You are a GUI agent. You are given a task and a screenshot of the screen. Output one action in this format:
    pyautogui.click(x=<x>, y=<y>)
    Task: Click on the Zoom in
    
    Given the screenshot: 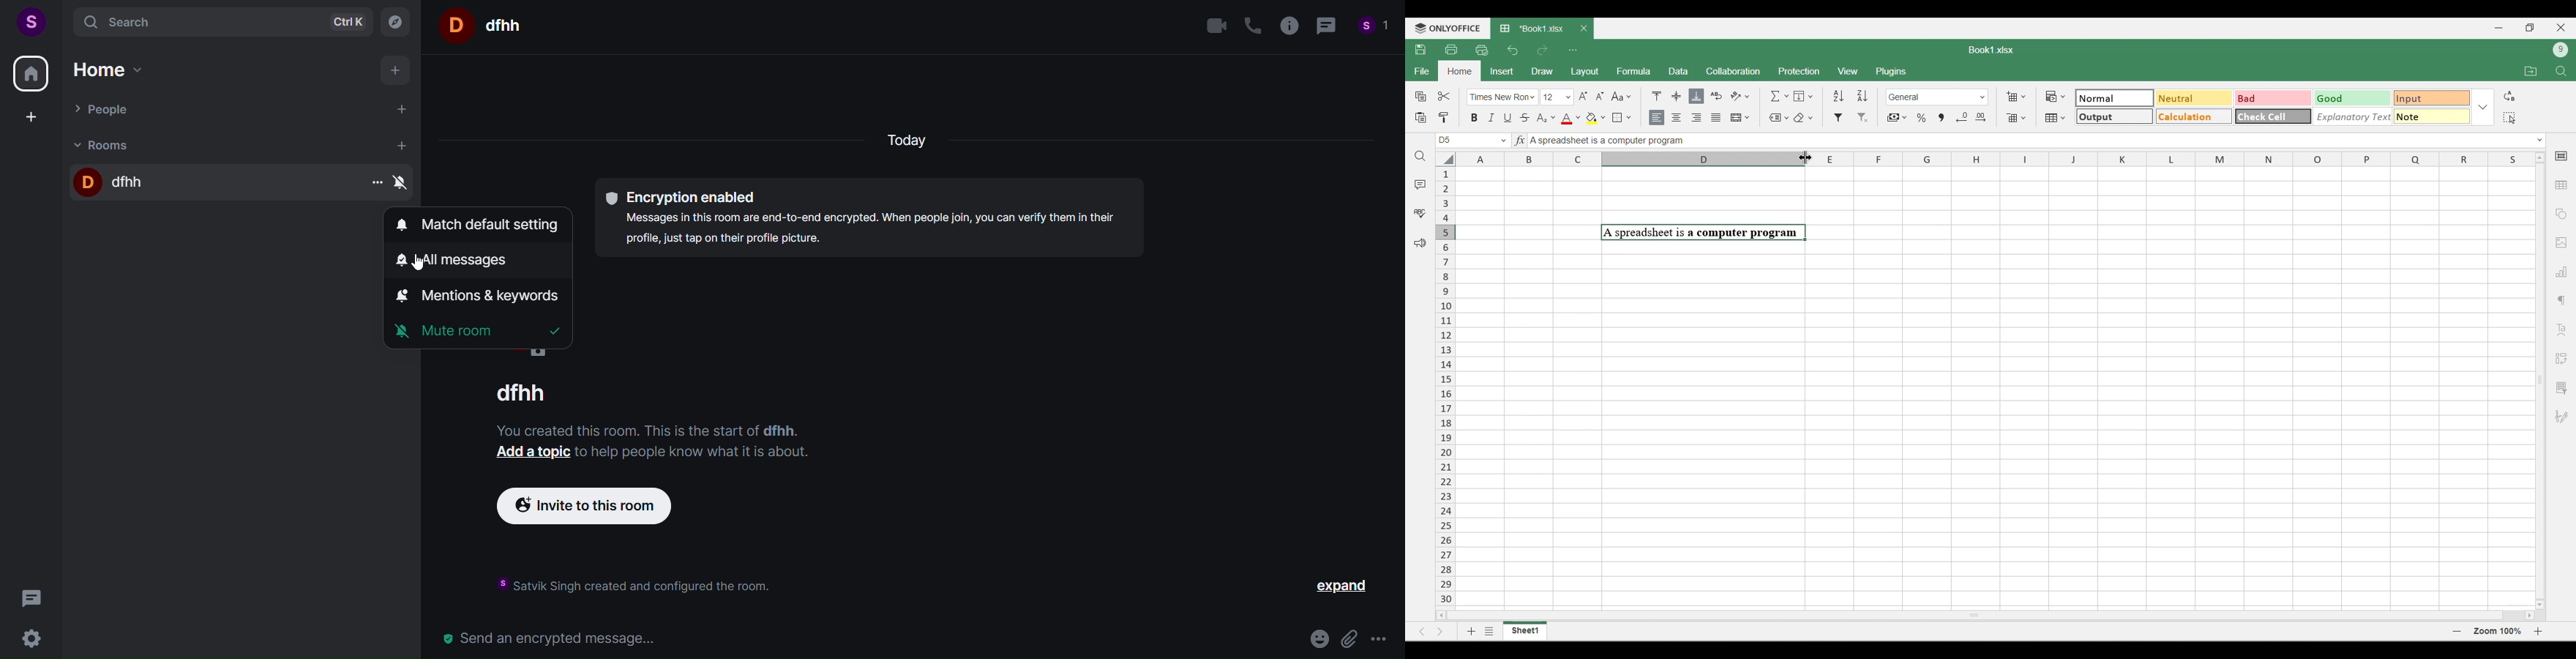 What is the action you would take?
    pyautogui.click(x=2538, y=631)
    